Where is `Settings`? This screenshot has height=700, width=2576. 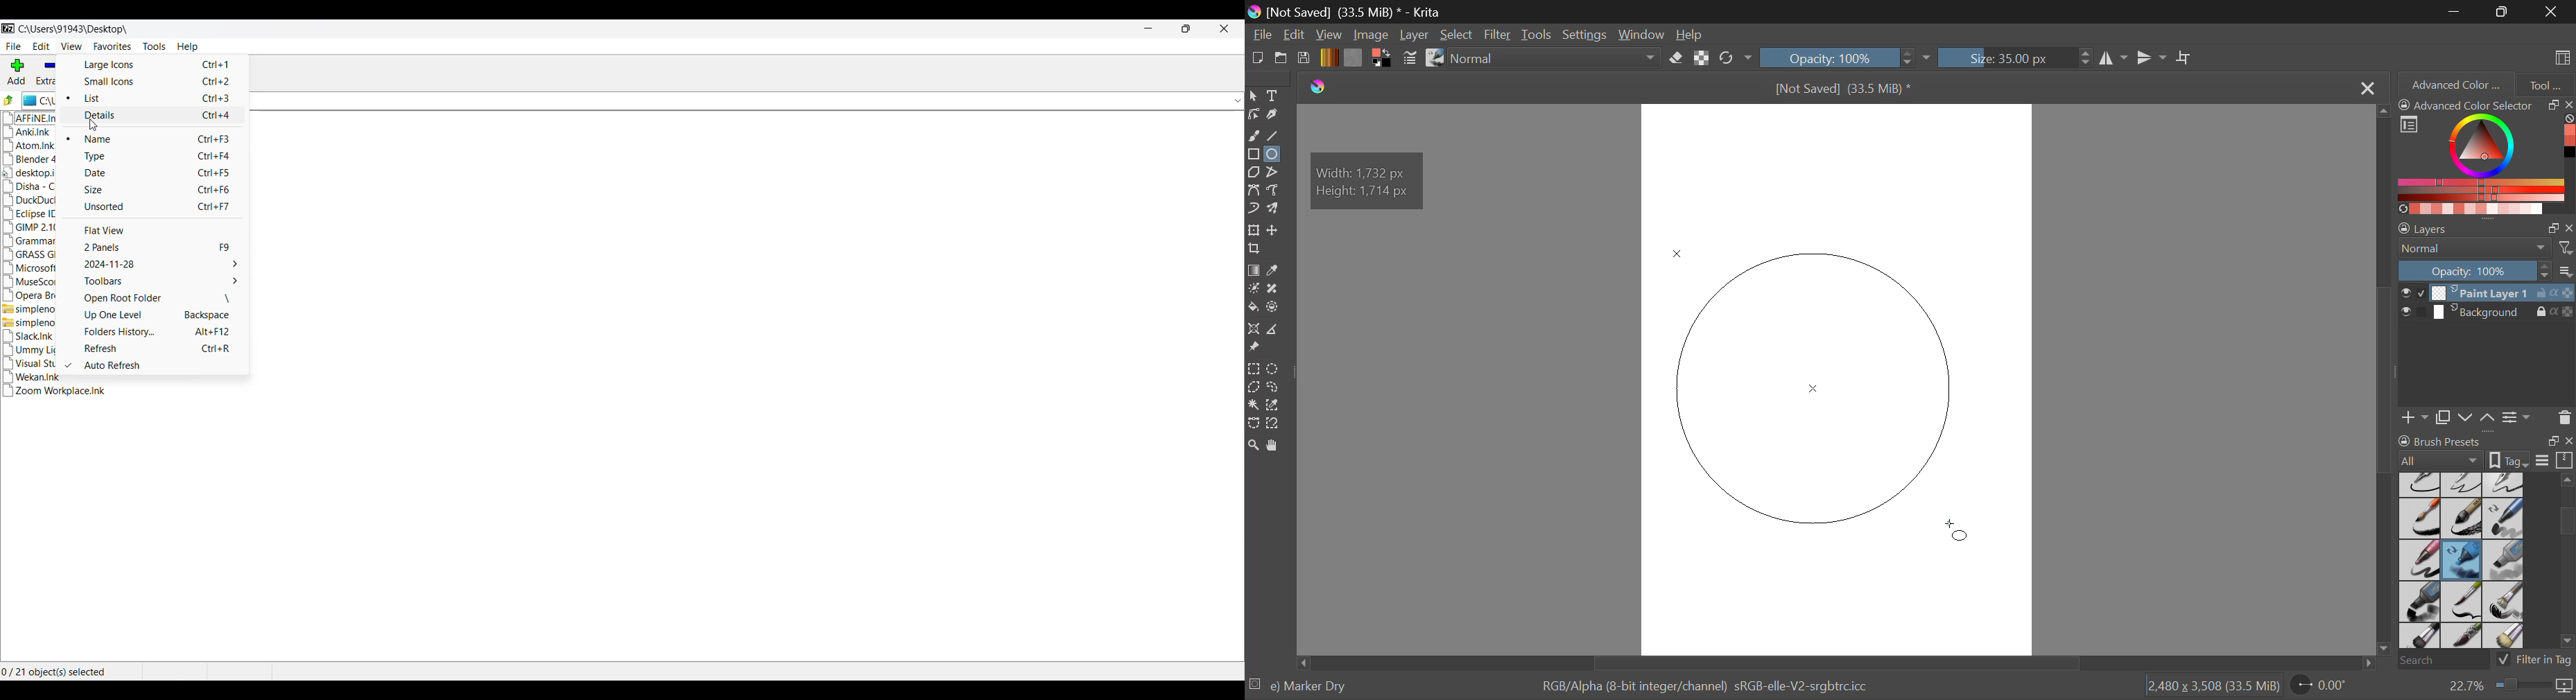 Settings is located at coordinates (2516, 417).